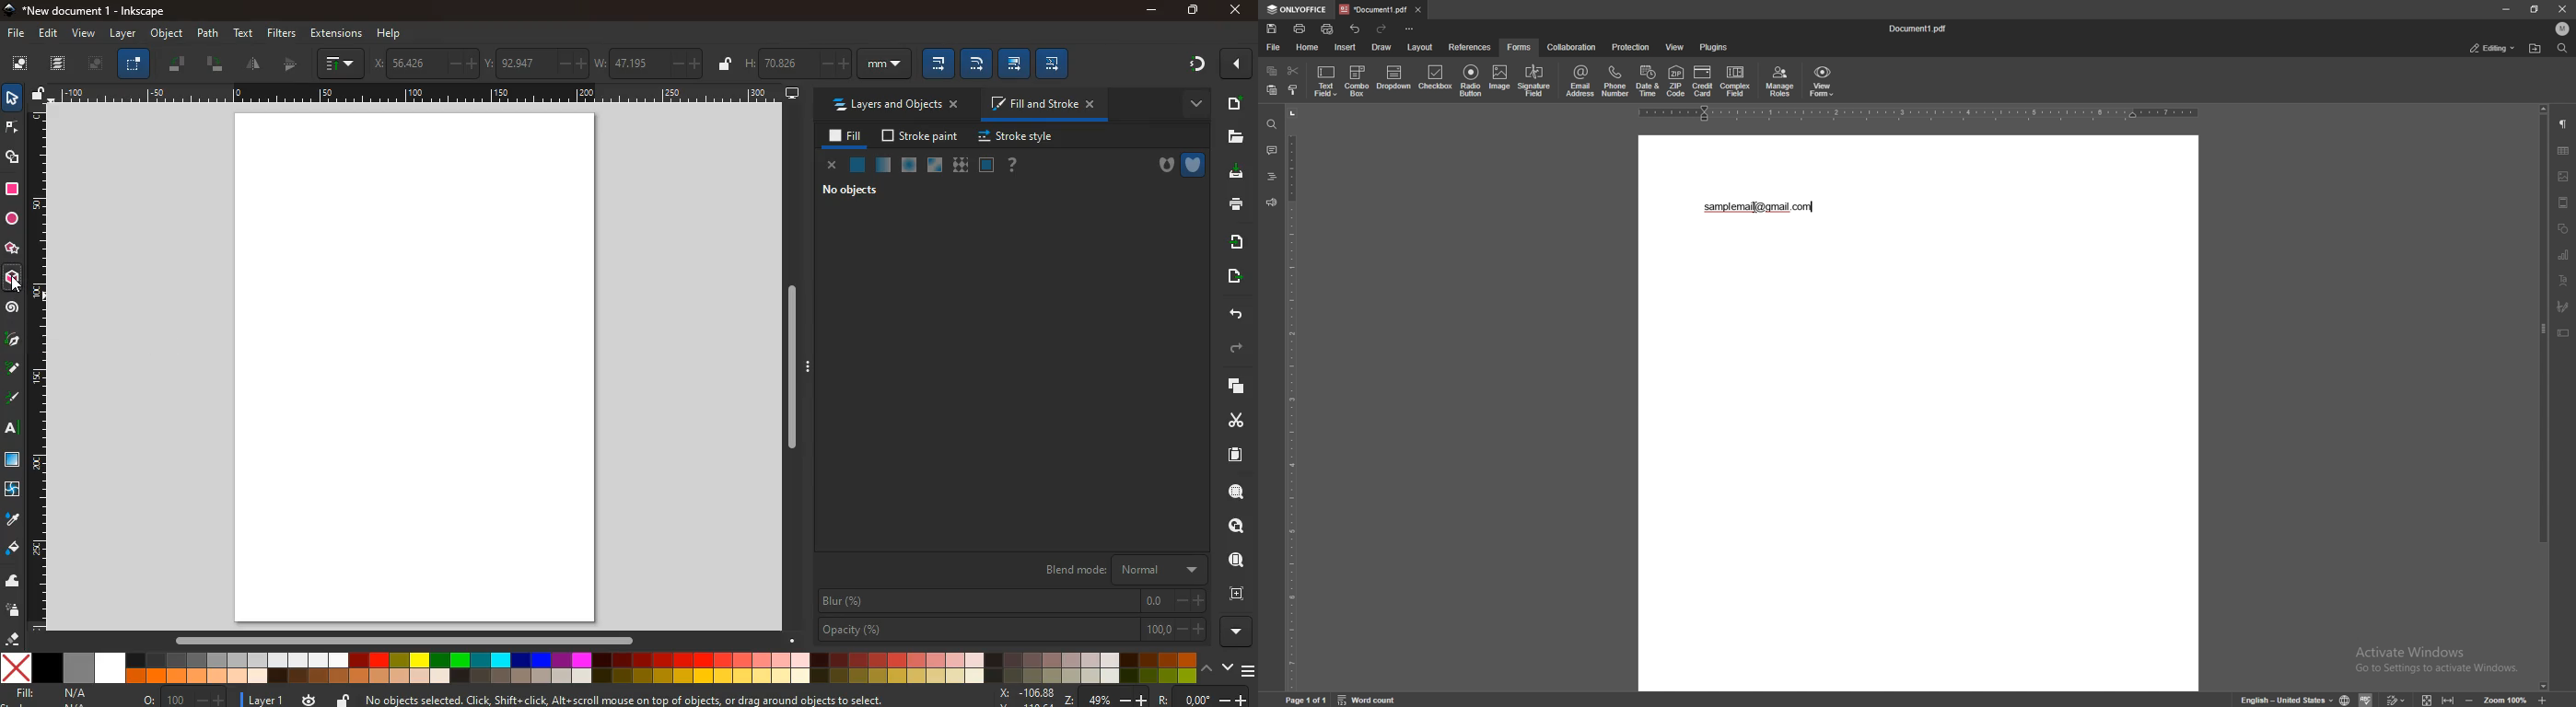  What do you see at coordinates (308, 700) in the screenshot?
I see `time` at bounding box center [308, 700].